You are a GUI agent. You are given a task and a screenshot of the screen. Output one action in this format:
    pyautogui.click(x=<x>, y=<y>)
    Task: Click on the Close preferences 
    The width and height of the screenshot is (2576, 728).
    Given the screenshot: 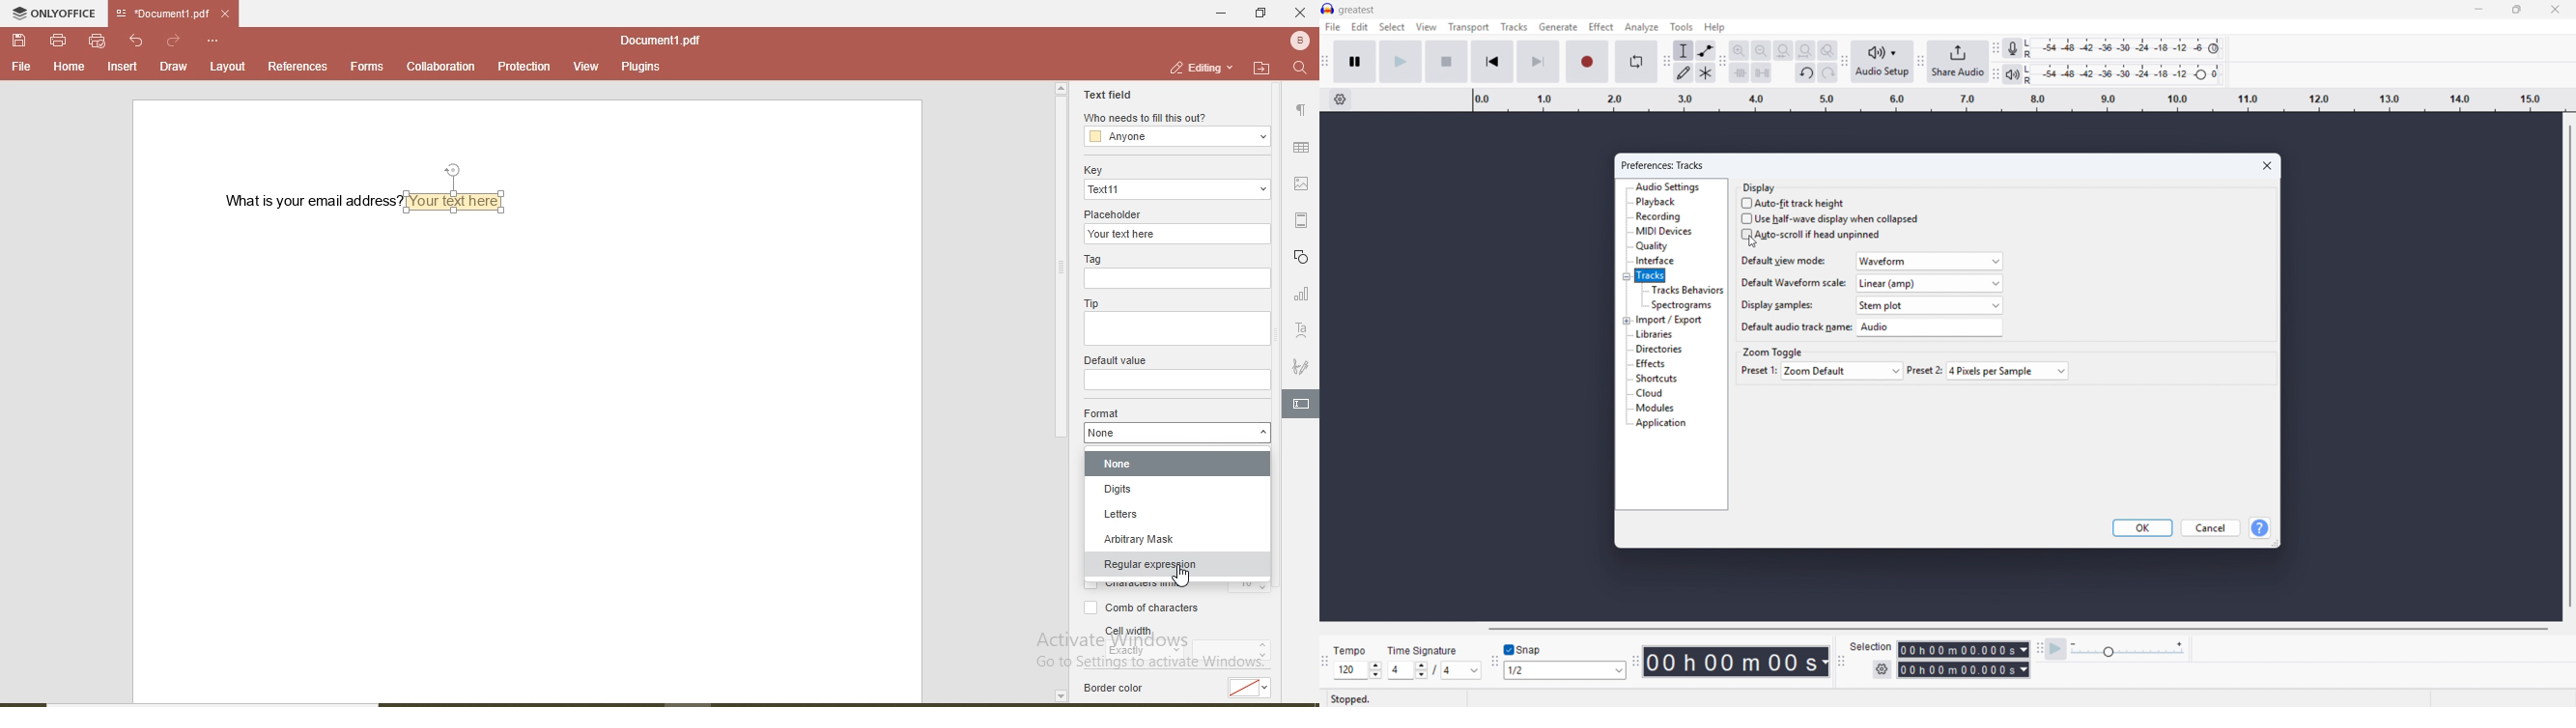 What is the action you would take?
    pyautogui.click(x=2268, y=166)
    